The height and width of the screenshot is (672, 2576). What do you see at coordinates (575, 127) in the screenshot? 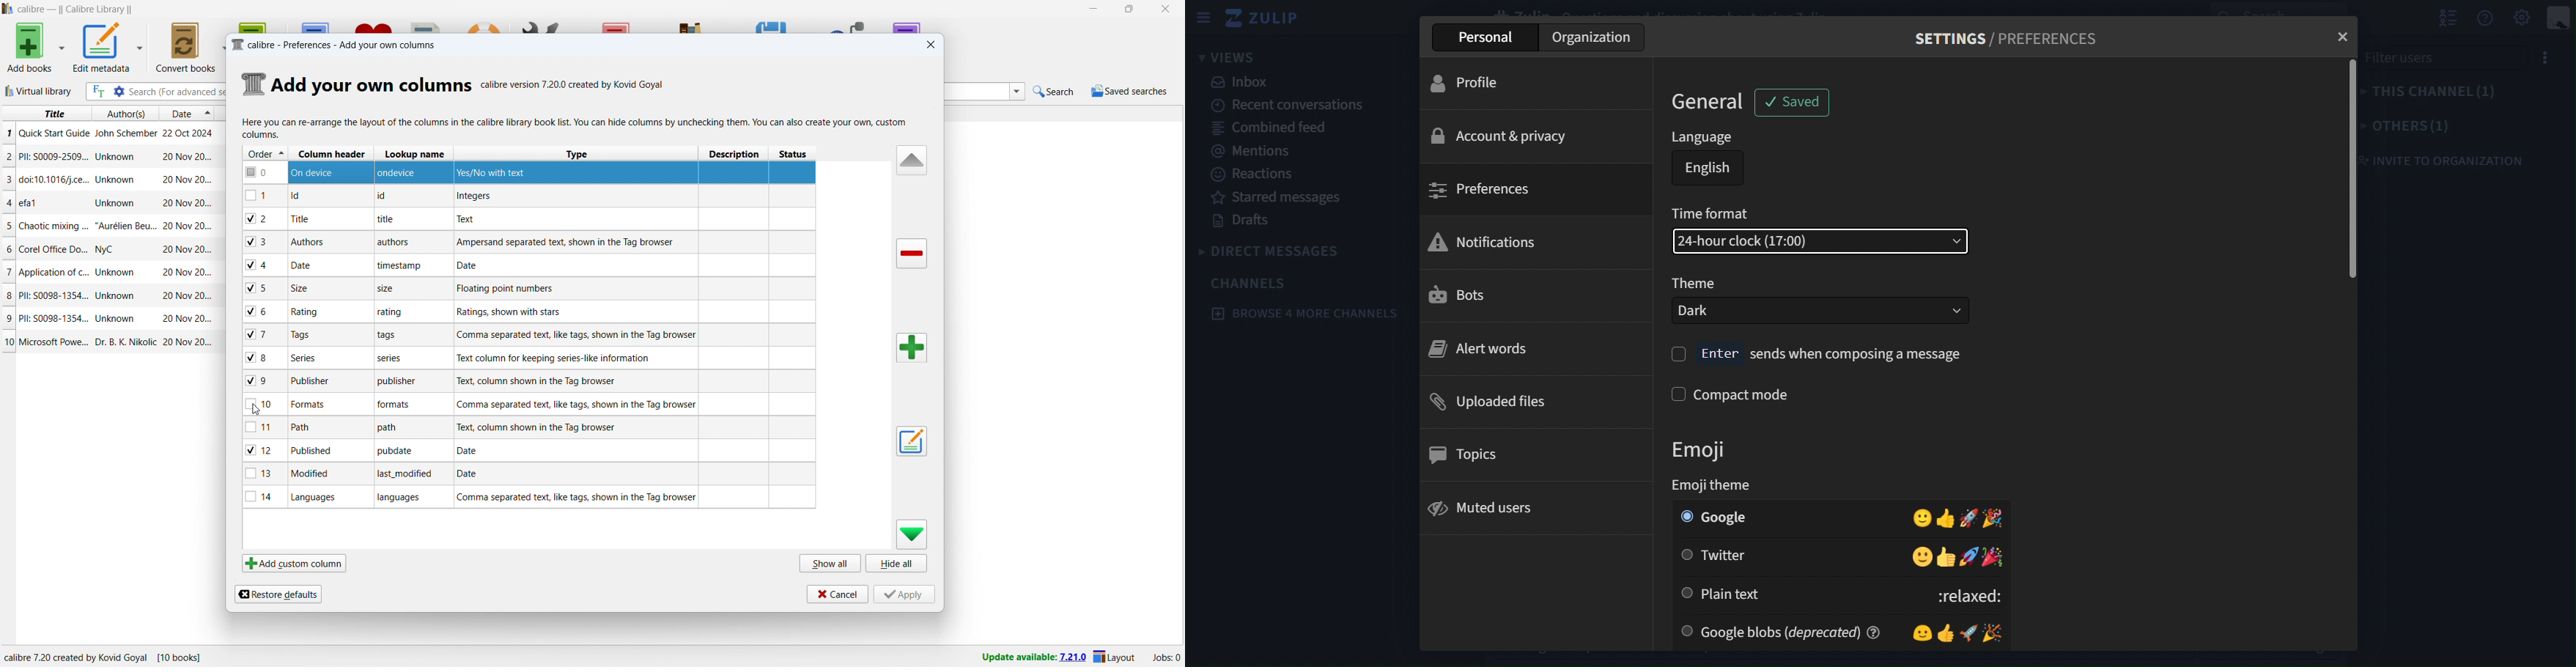
I see `Column preferences` at bounding box center [575, 127].